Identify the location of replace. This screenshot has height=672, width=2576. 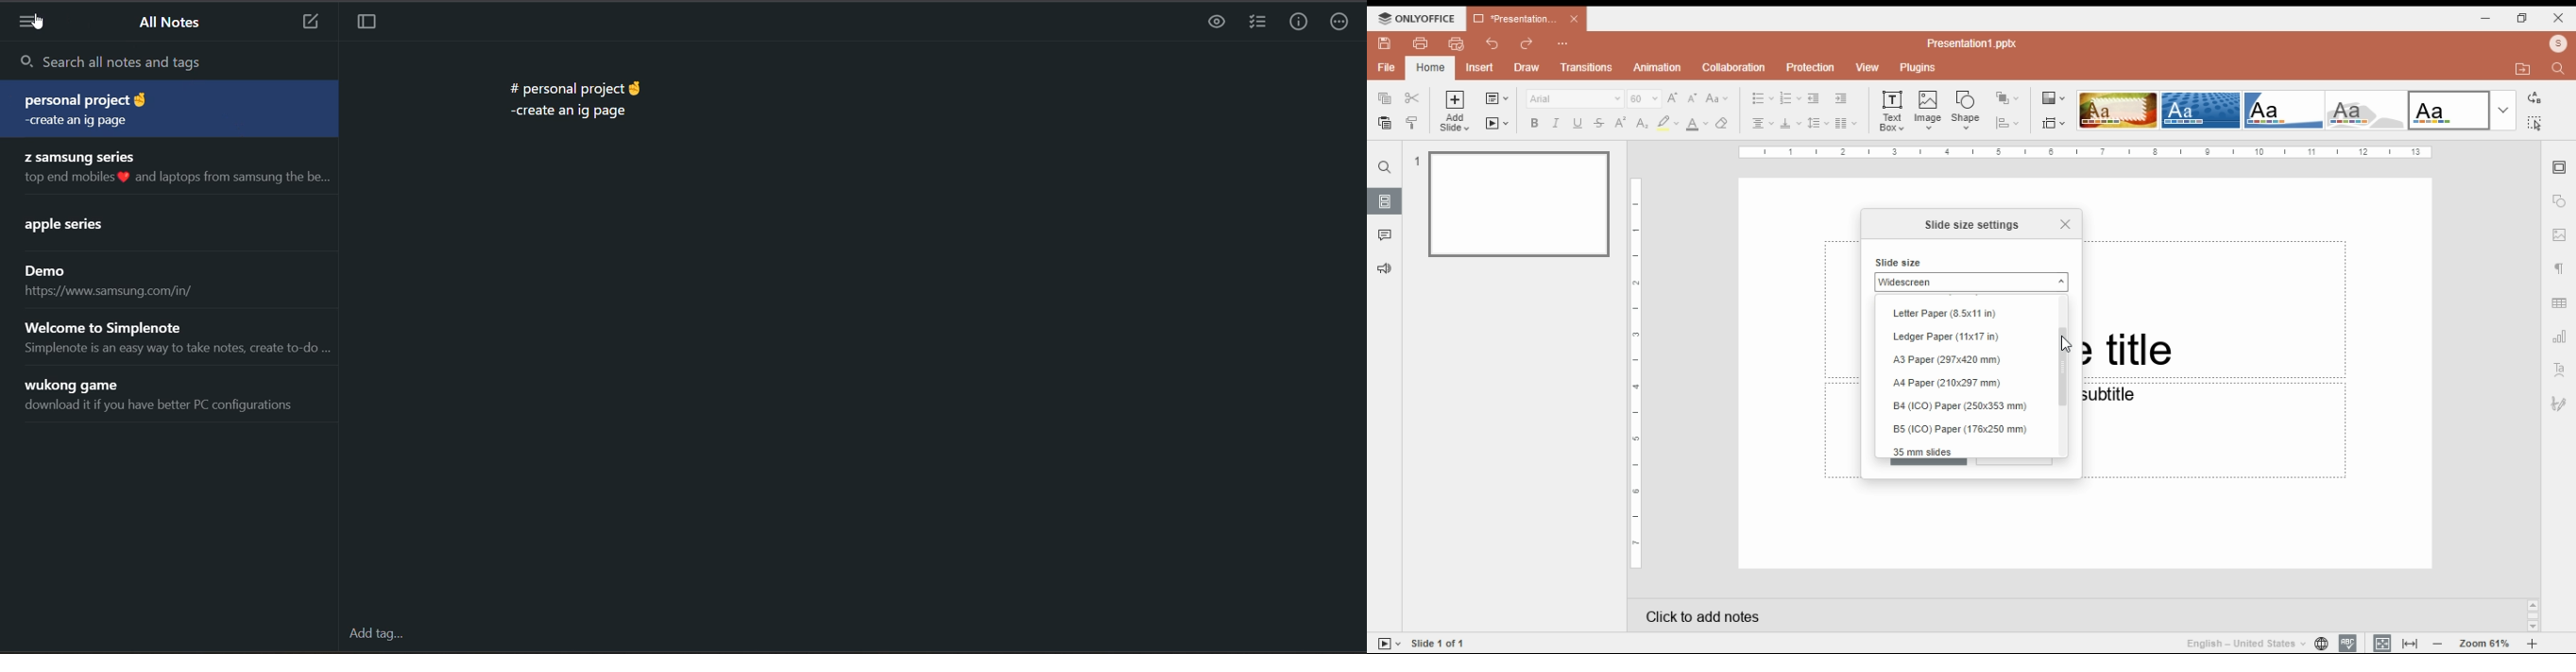
(2533, 98).